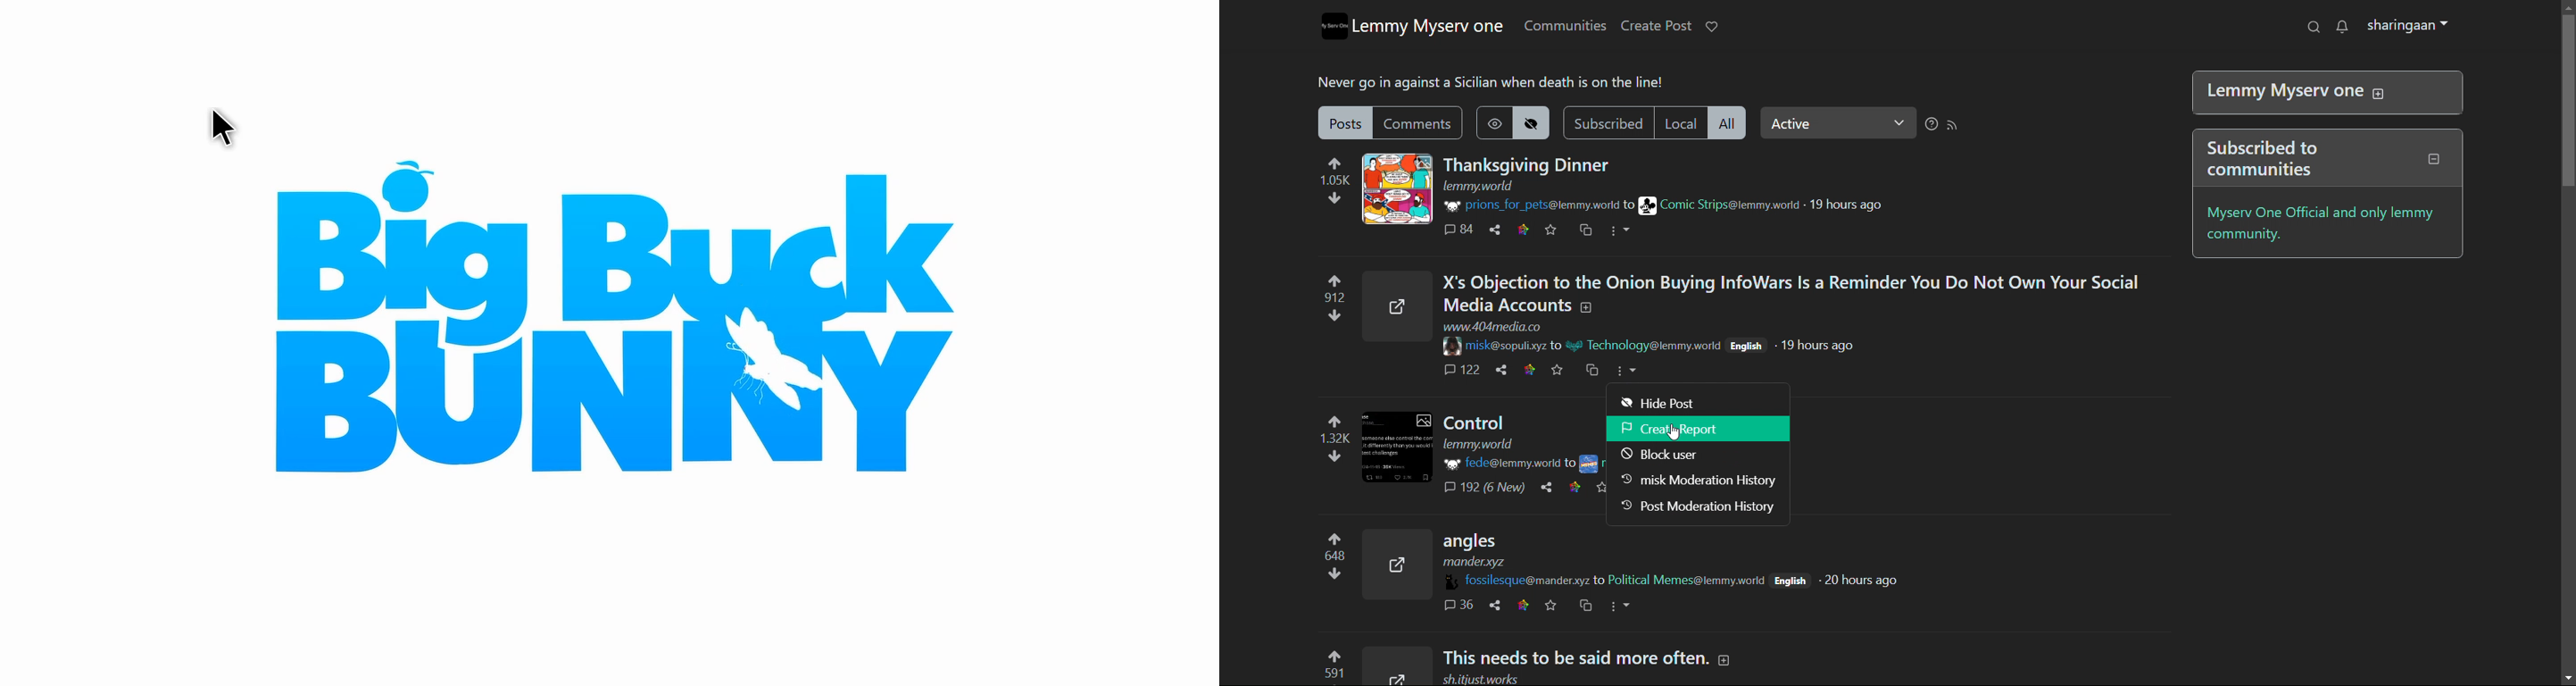  What do you see at coordinates (1953, 125) in the screenshot?
I see `rss` at bounding box center [1953, 125].